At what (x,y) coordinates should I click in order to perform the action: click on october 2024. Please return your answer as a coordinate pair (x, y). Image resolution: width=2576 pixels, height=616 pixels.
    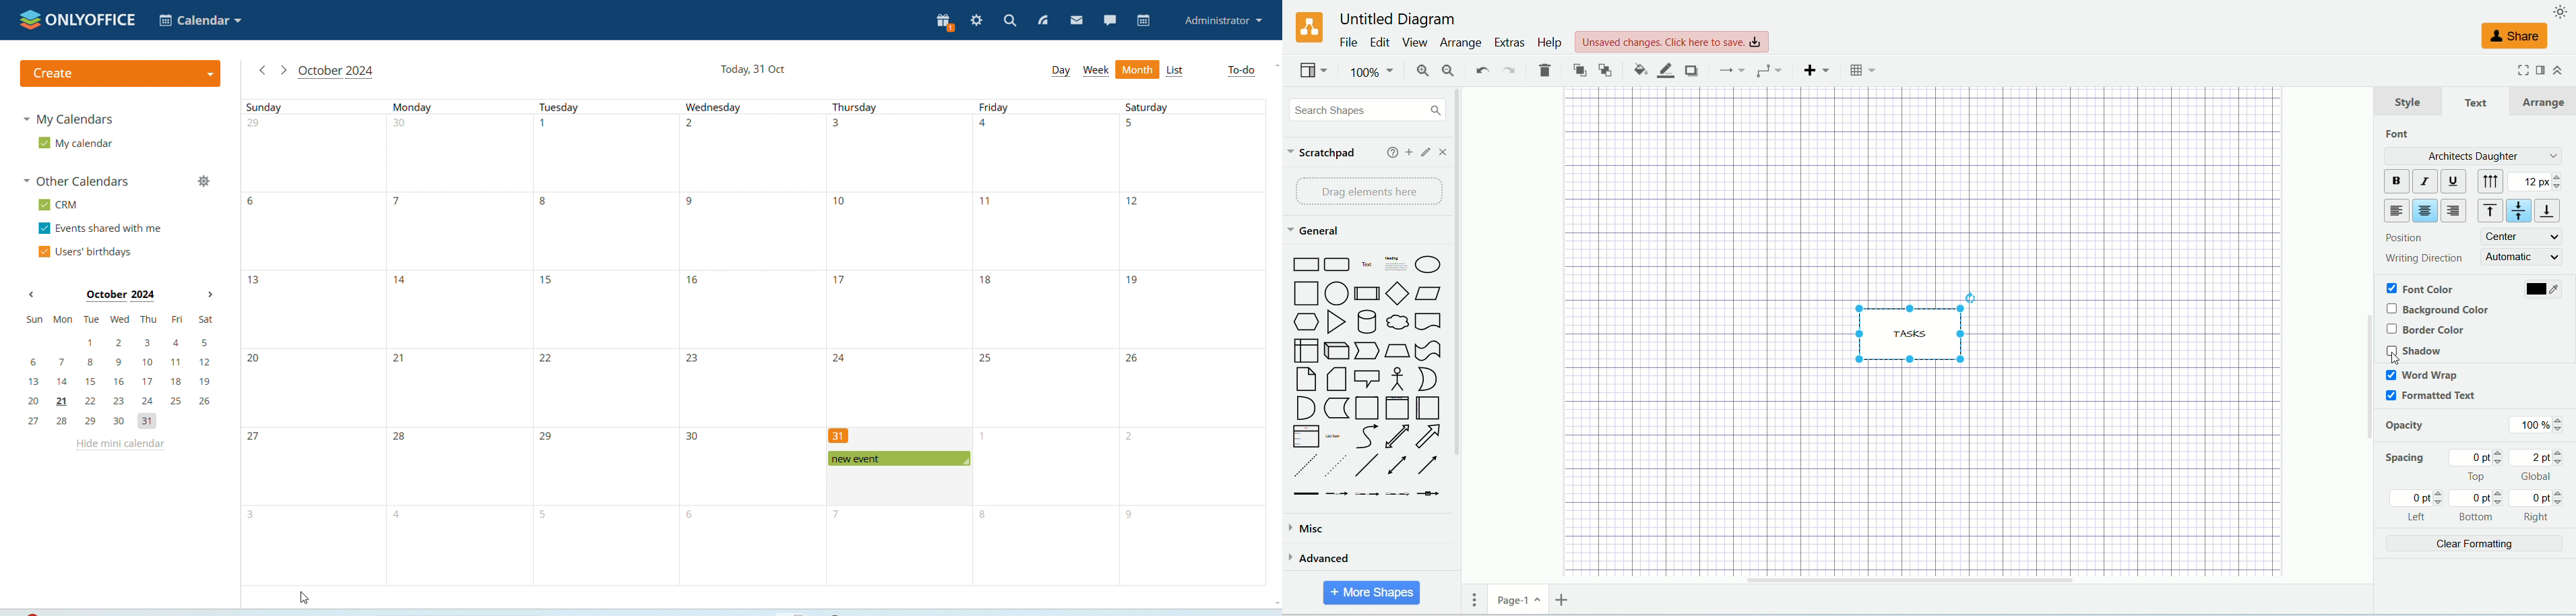
    Looking at the image, I should click on (336, 71).